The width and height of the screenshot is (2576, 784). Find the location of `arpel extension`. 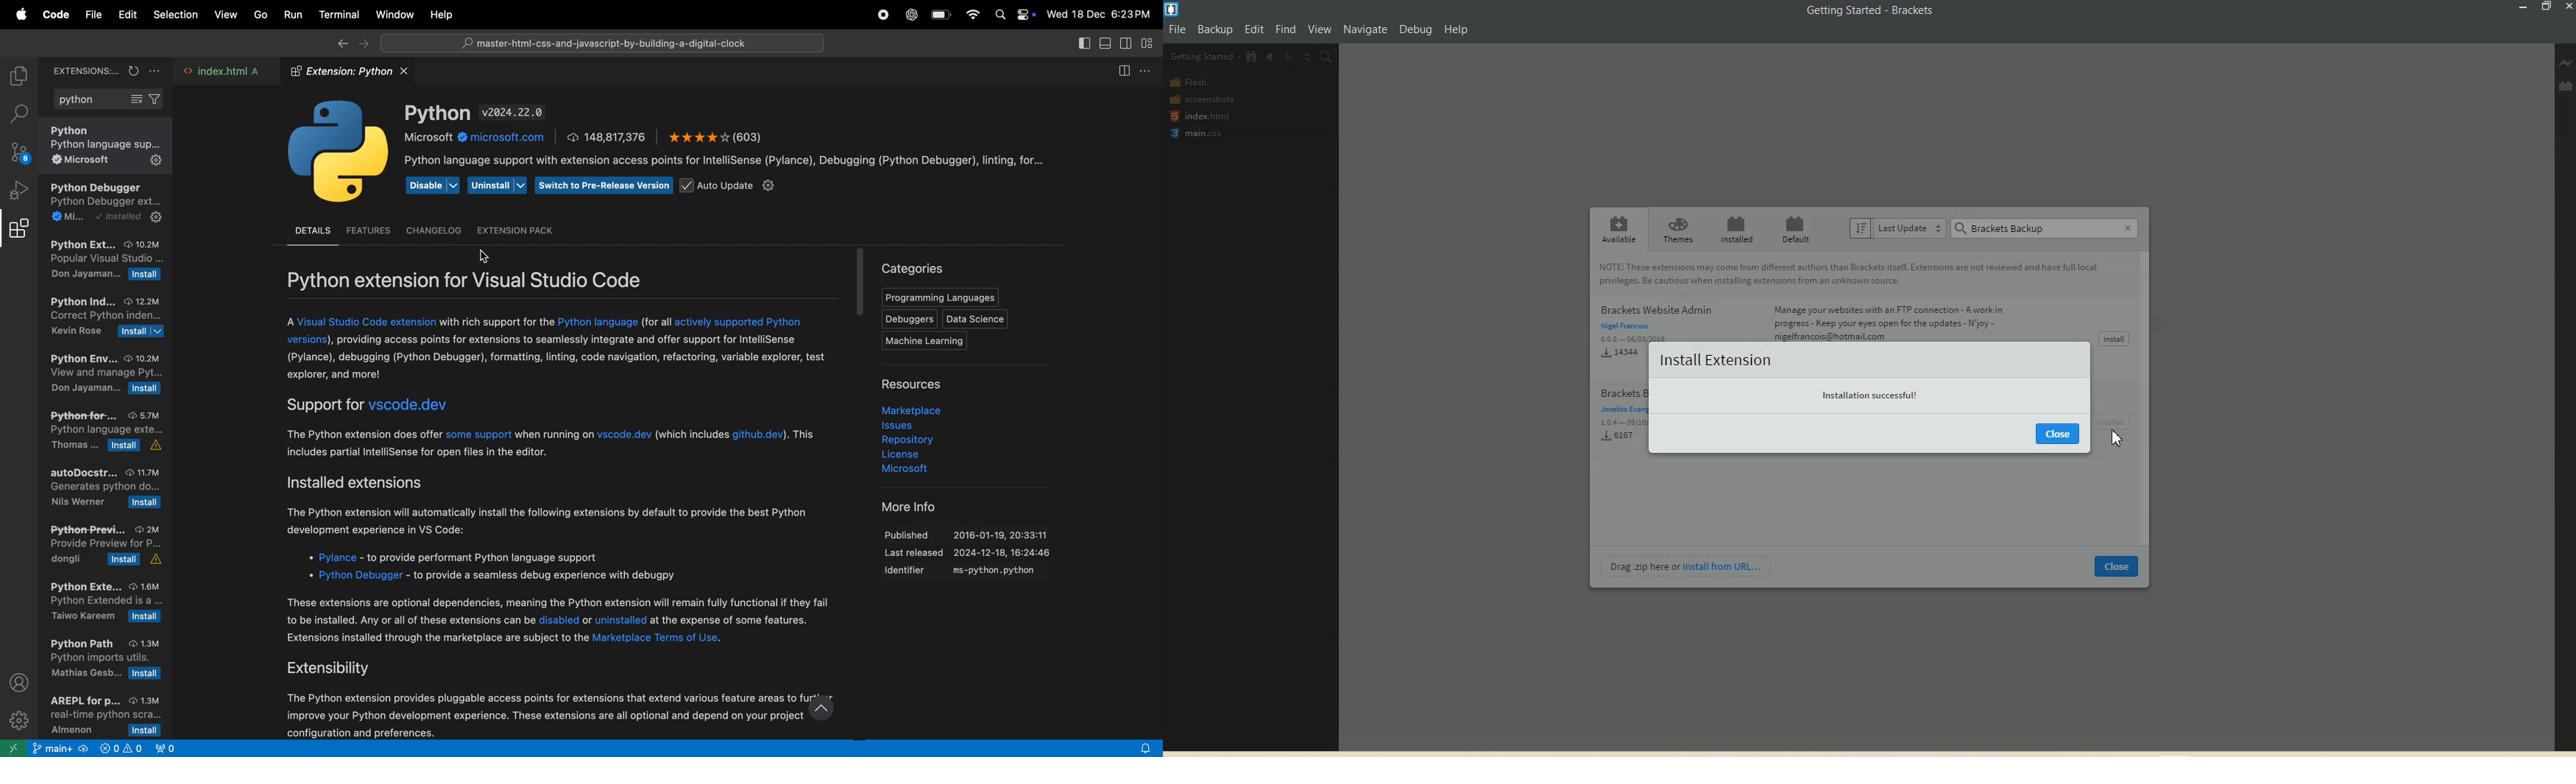

arpel extension is located at coordinates (101, 715).